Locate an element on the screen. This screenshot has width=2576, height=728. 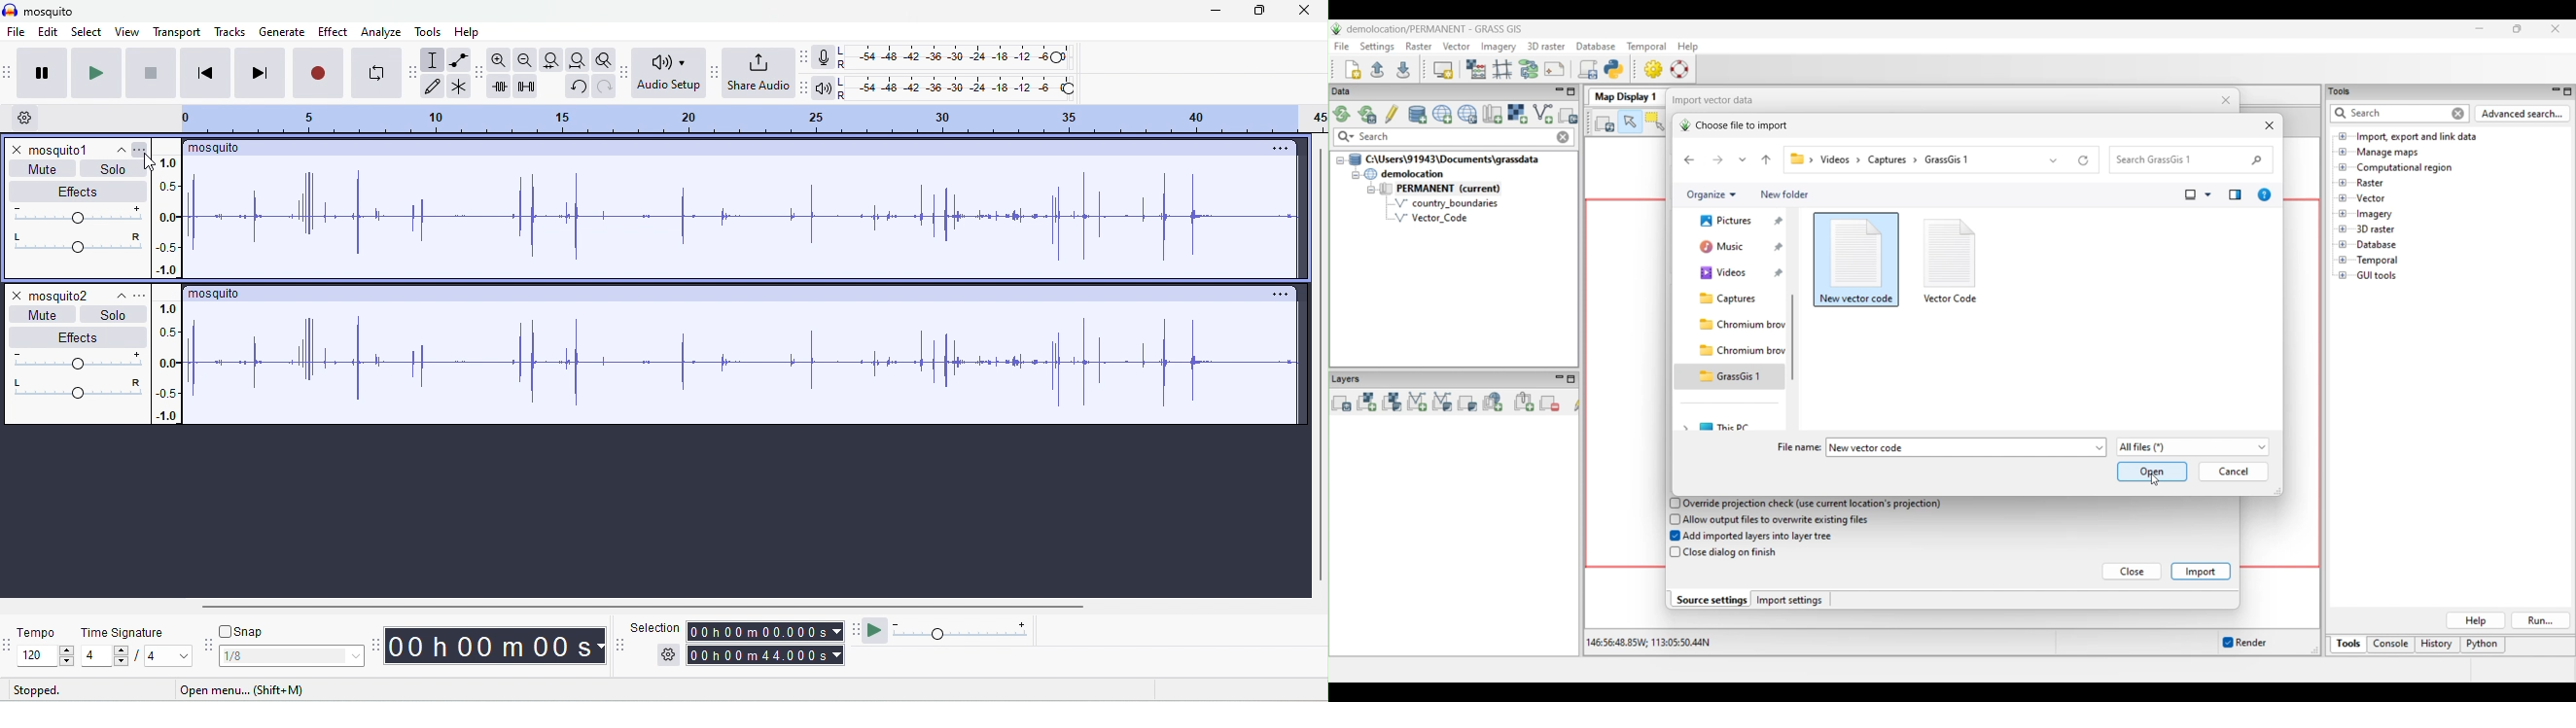
track2 is located at coordinates (82, 297).